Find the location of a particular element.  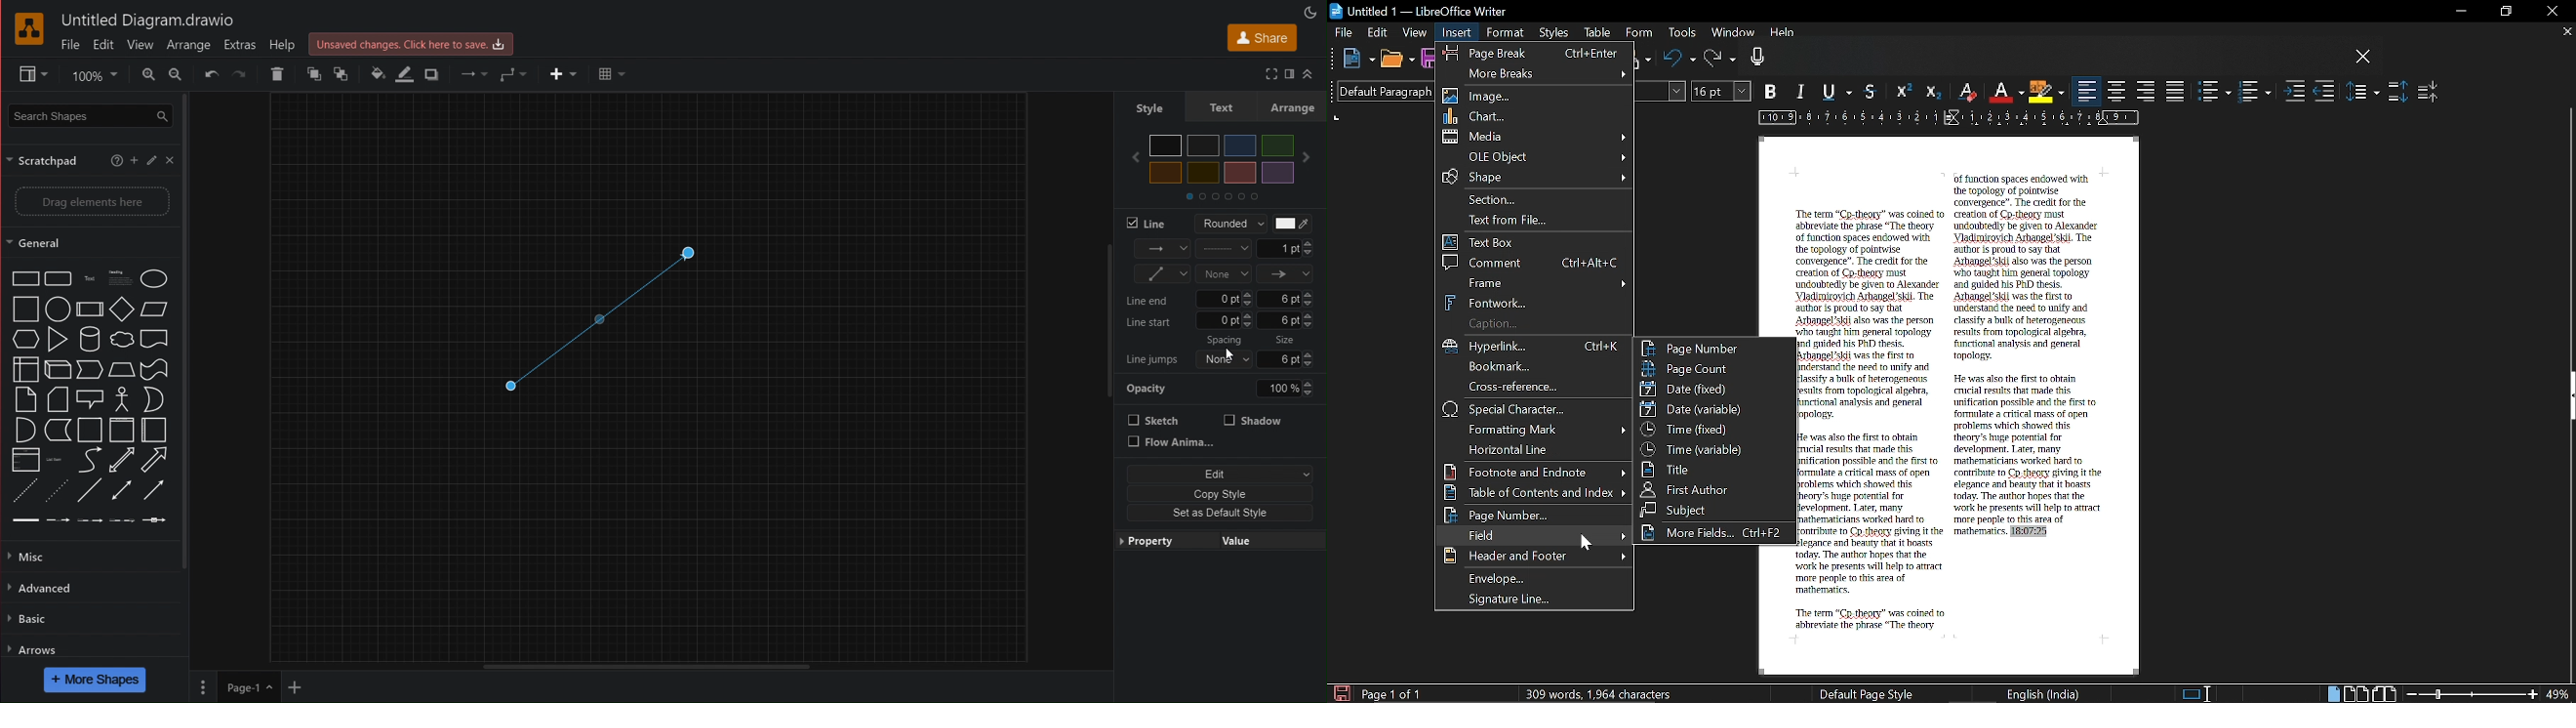

Restore down is located at coordinates (2504, 12).